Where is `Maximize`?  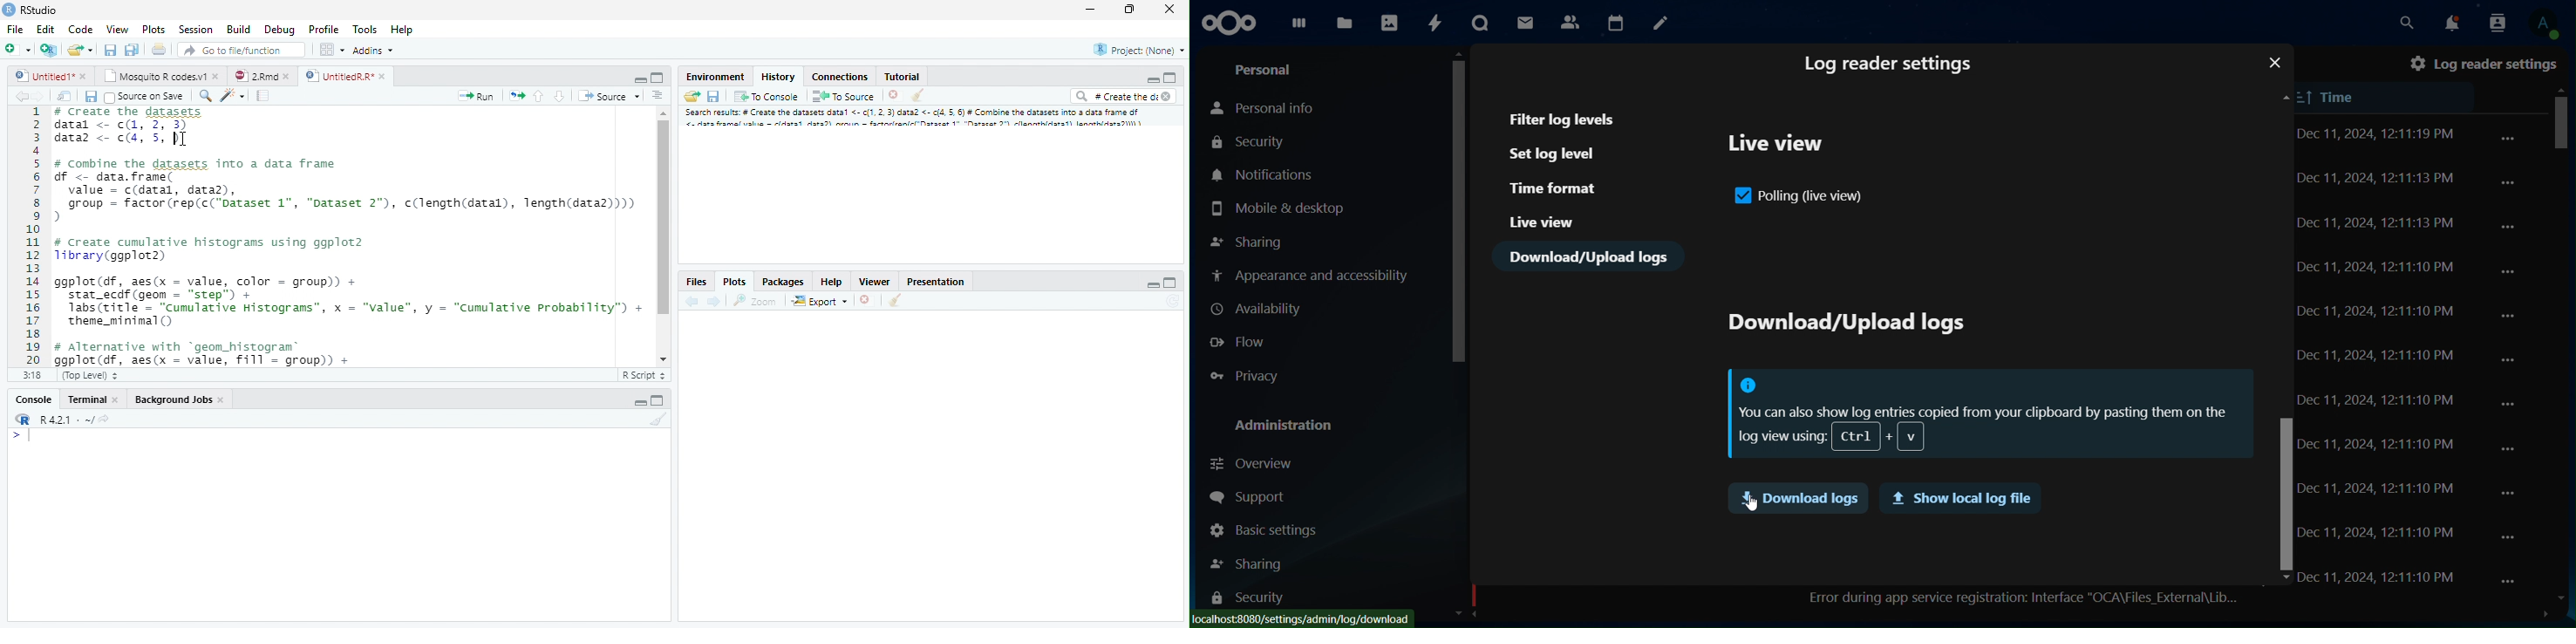 Maximize is located at coordinates (1172, 282).